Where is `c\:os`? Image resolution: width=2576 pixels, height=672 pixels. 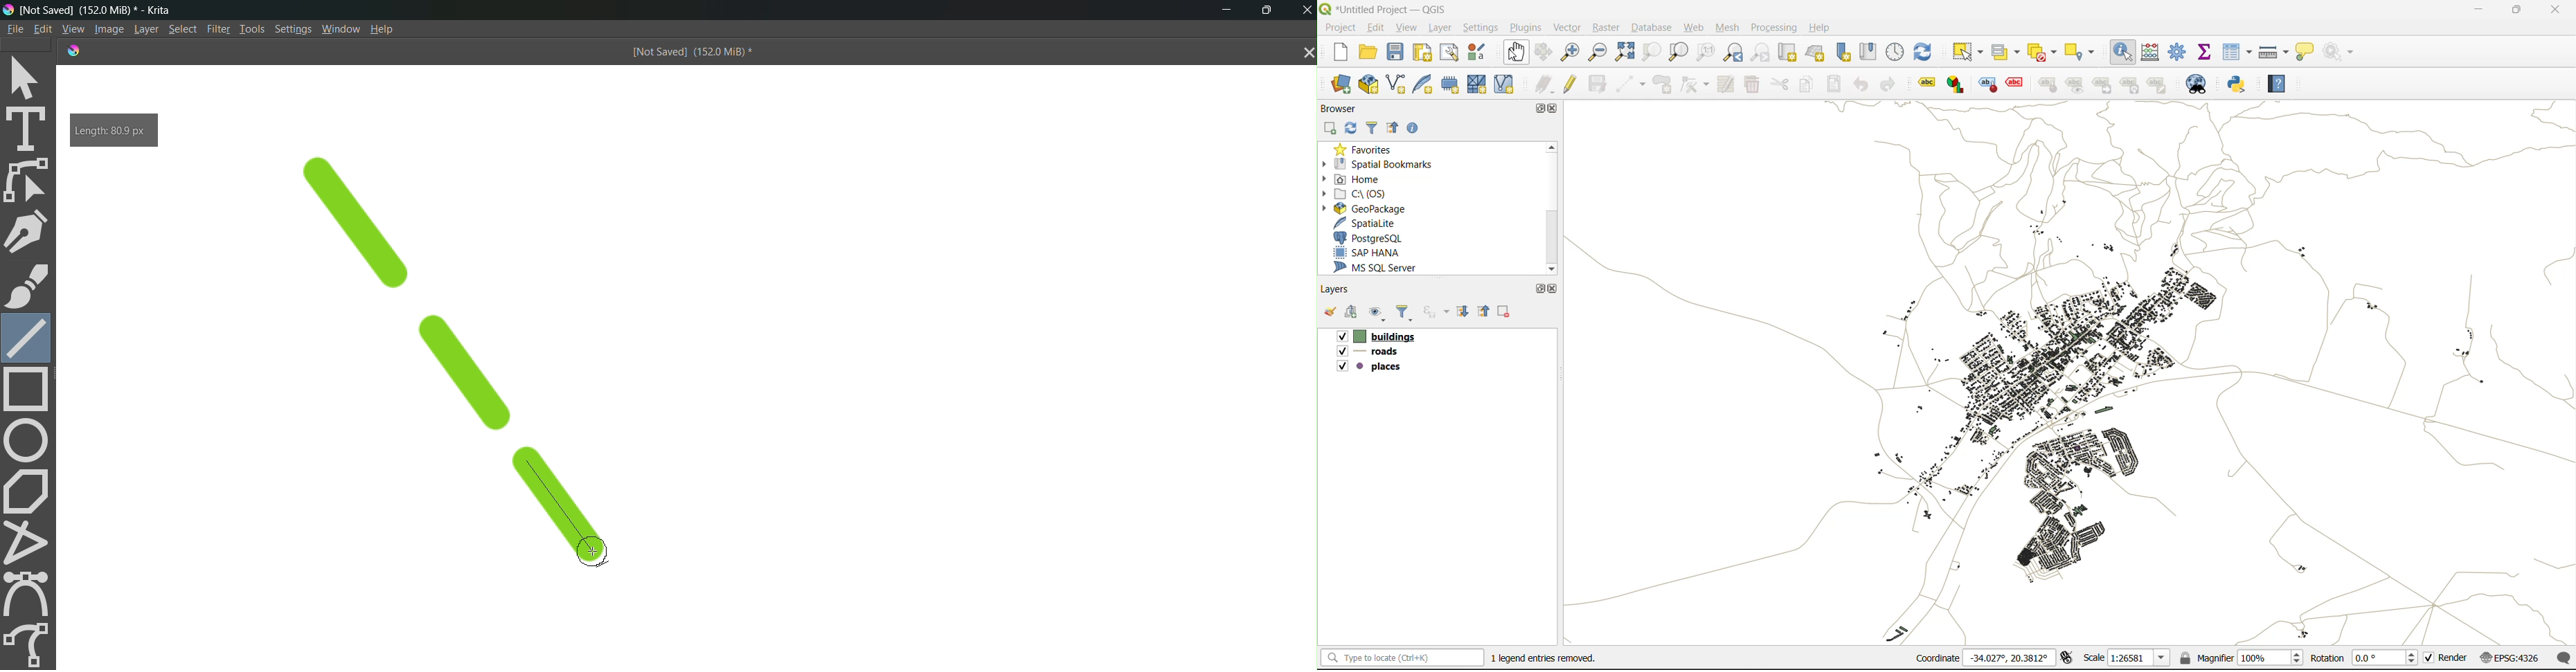
c\:os is located at coordinates (1364, 194).